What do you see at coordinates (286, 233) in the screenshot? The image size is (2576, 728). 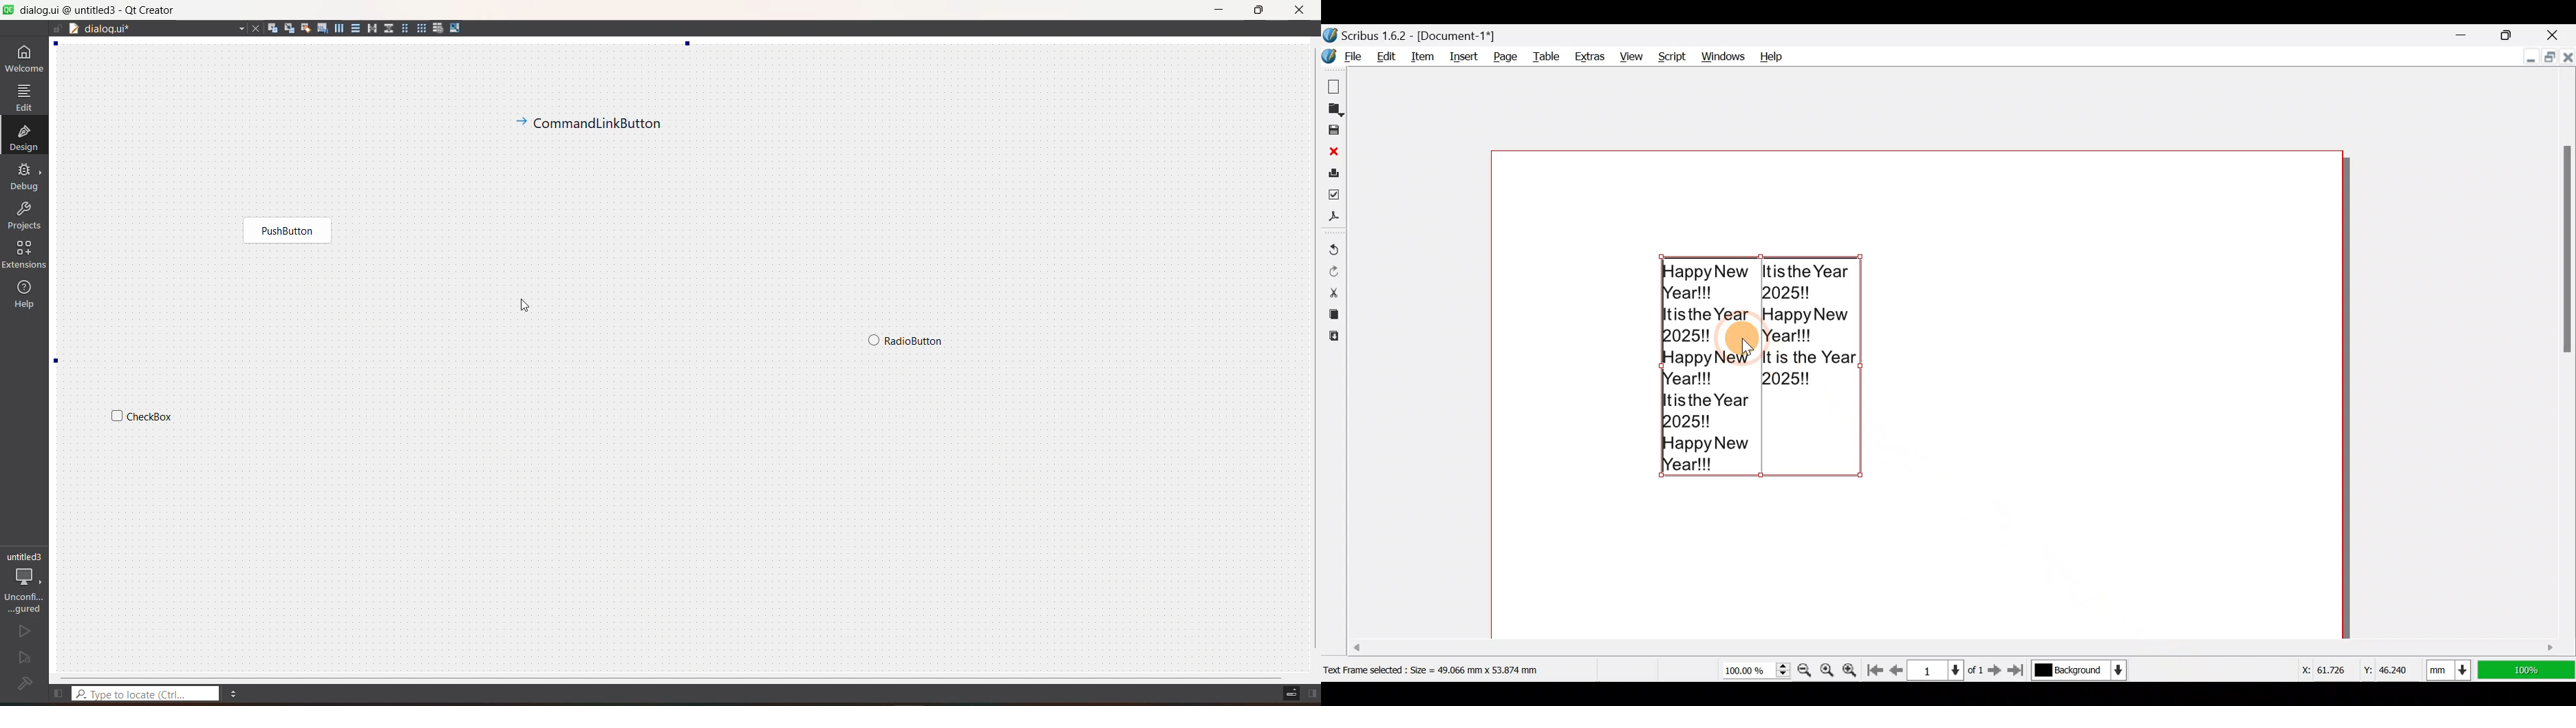 I see `widget 3` at bounding box center [286, 233].